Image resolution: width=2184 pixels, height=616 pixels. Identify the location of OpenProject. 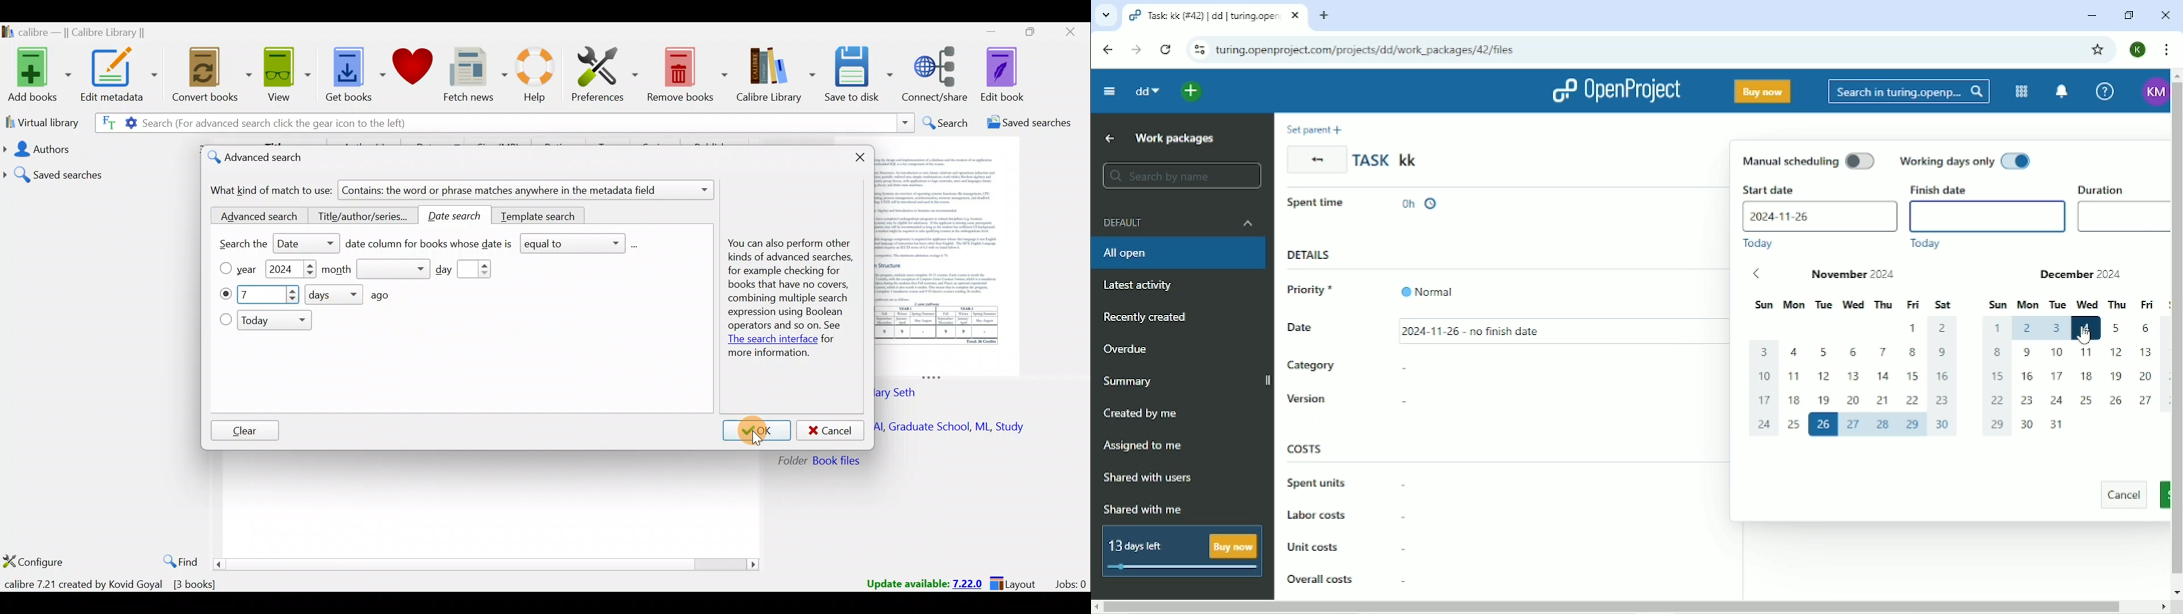
(1615, 91).